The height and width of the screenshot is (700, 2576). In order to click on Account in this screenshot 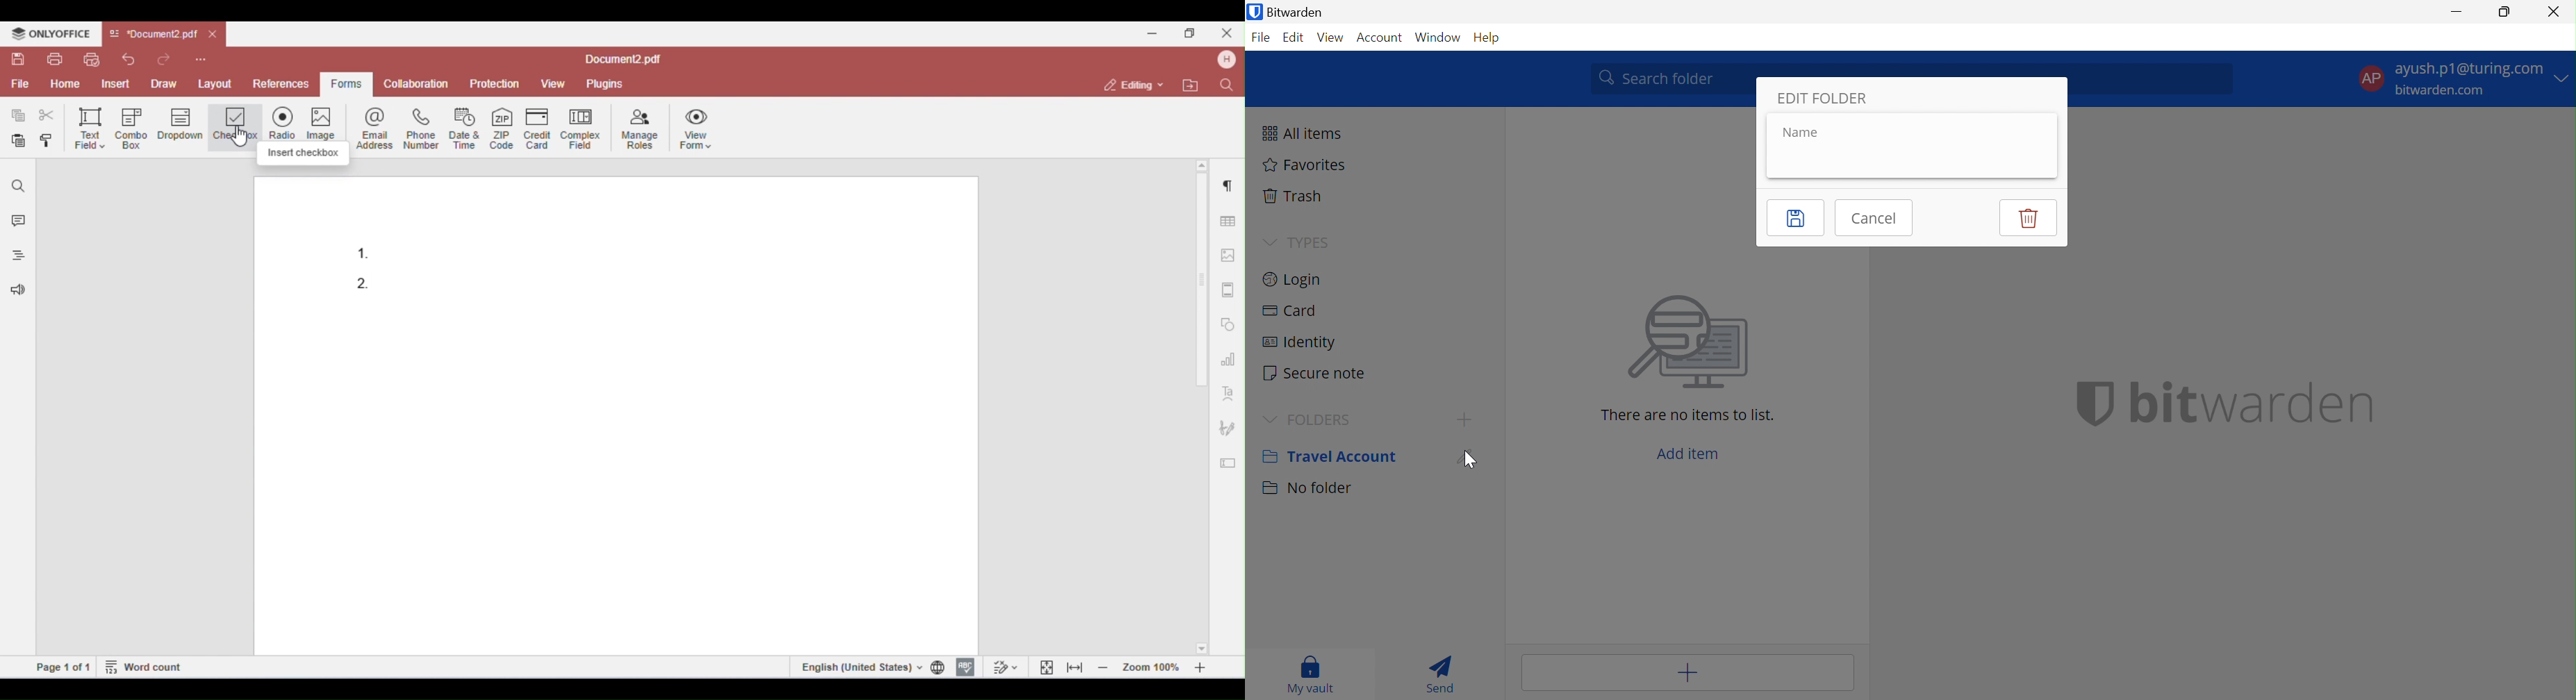, I will do `click(1380, 37)`.